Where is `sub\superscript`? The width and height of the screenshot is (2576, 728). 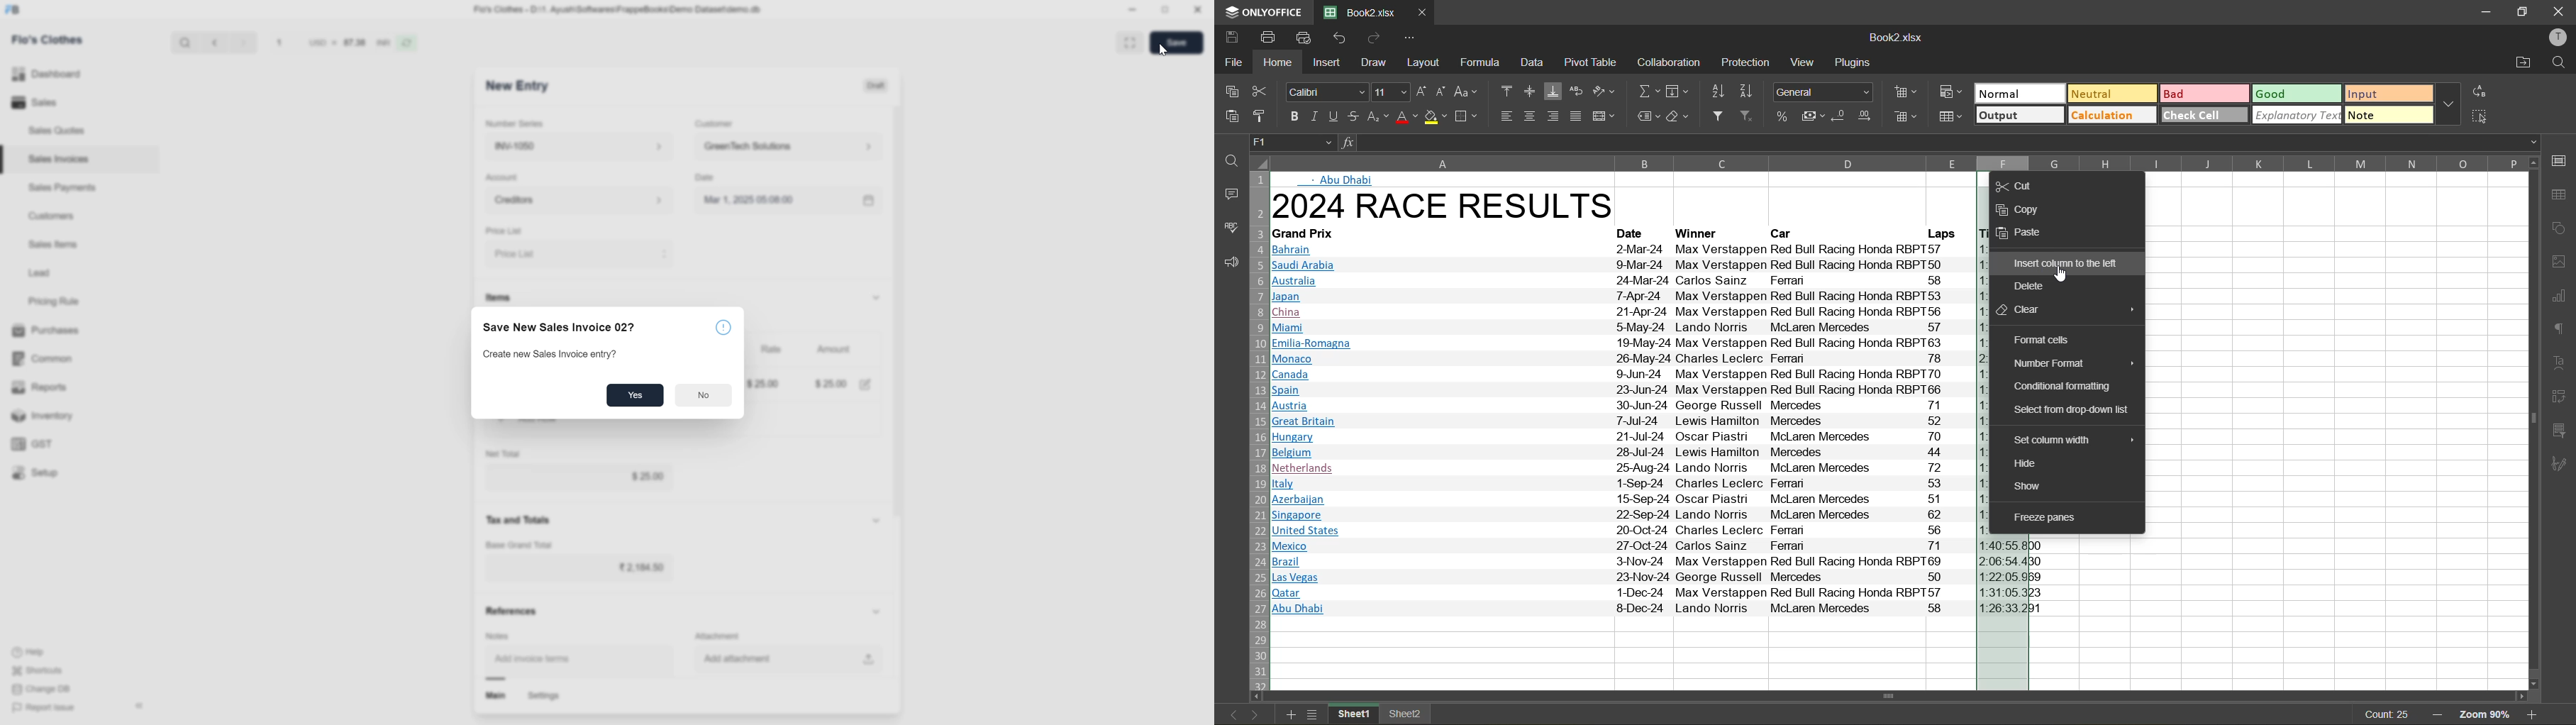
sub\superscript is located at coordinates (1379, 116).